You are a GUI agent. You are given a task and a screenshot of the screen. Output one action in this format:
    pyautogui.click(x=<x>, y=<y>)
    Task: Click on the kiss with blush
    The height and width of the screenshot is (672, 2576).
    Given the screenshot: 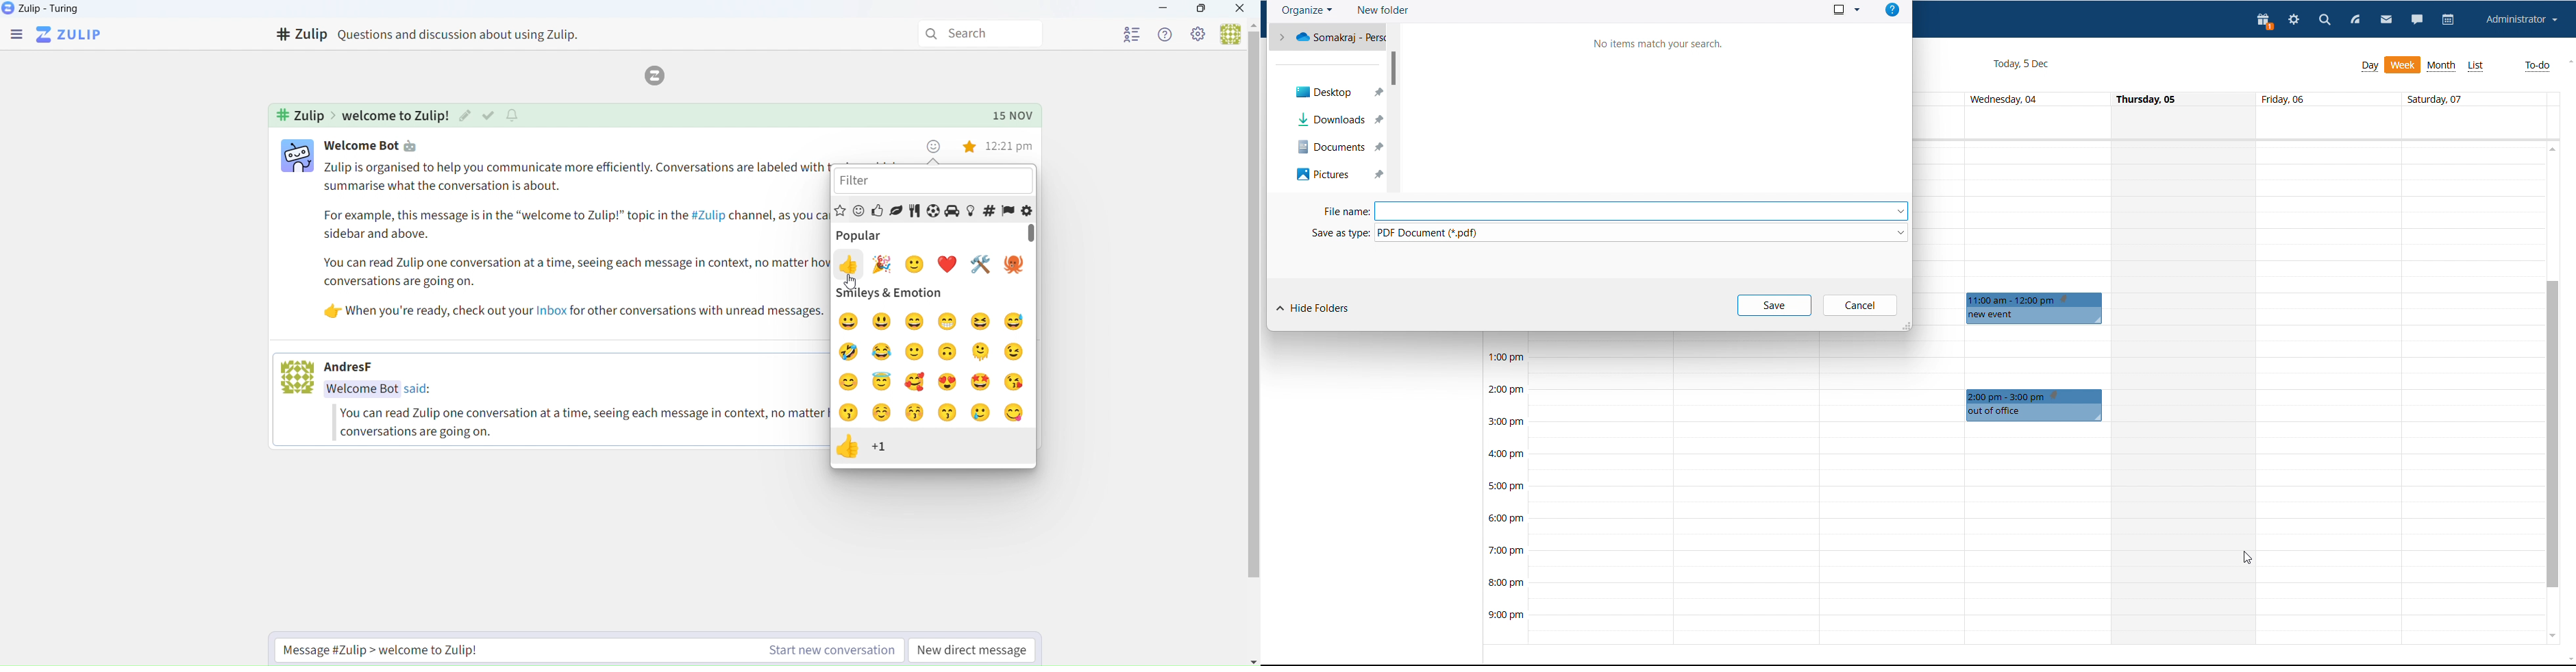 What is the action you would take?
    pyautogui.click(x=915, y=414)
    